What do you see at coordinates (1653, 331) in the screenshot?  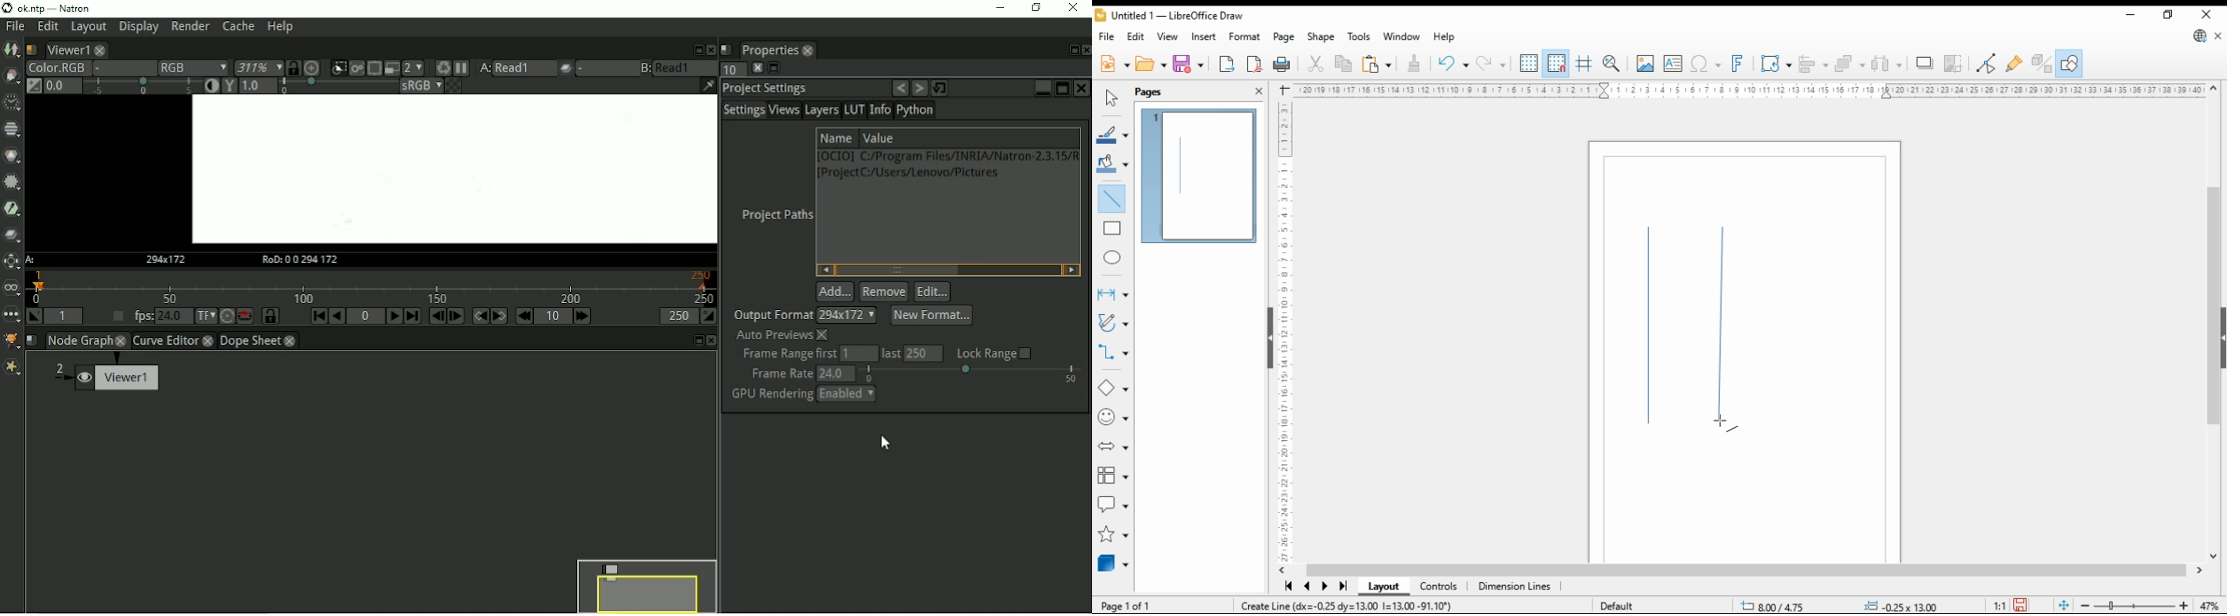 I see `new shape - line` at bounding box center [1653, 331].